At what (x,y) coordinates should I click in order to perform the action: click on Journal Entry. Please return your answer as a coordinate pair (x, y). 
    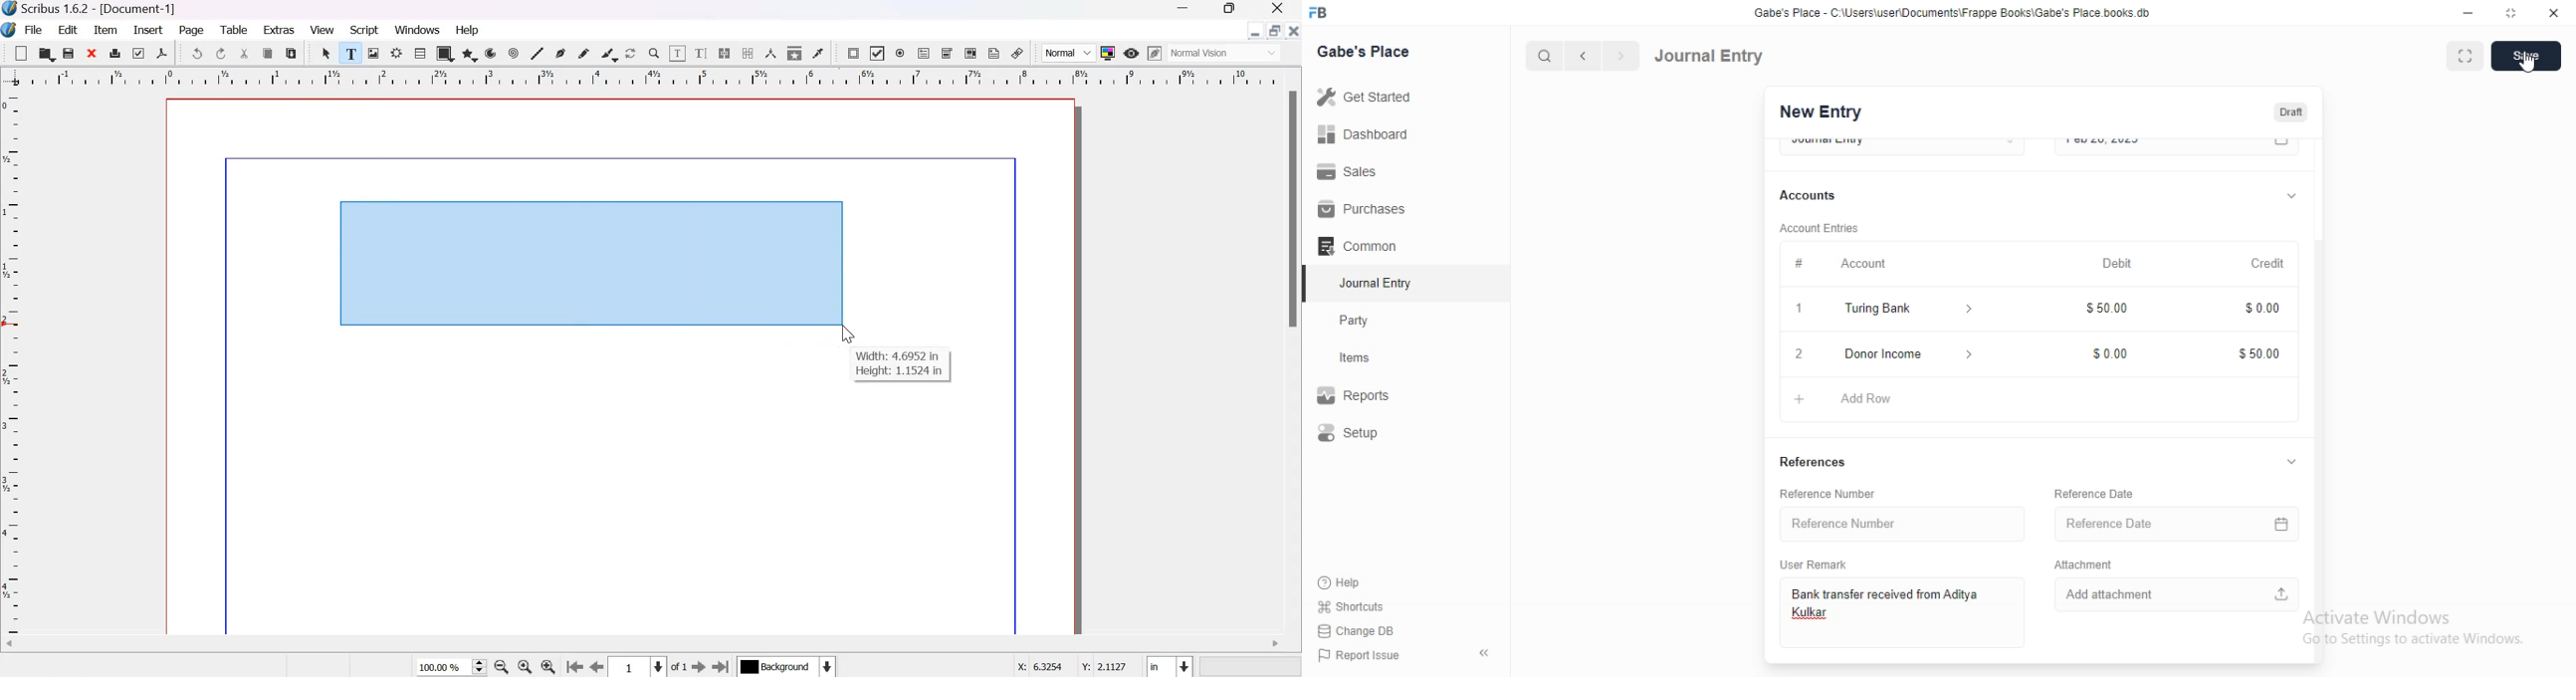
    Looking at the image, I should click on (1710, 55).